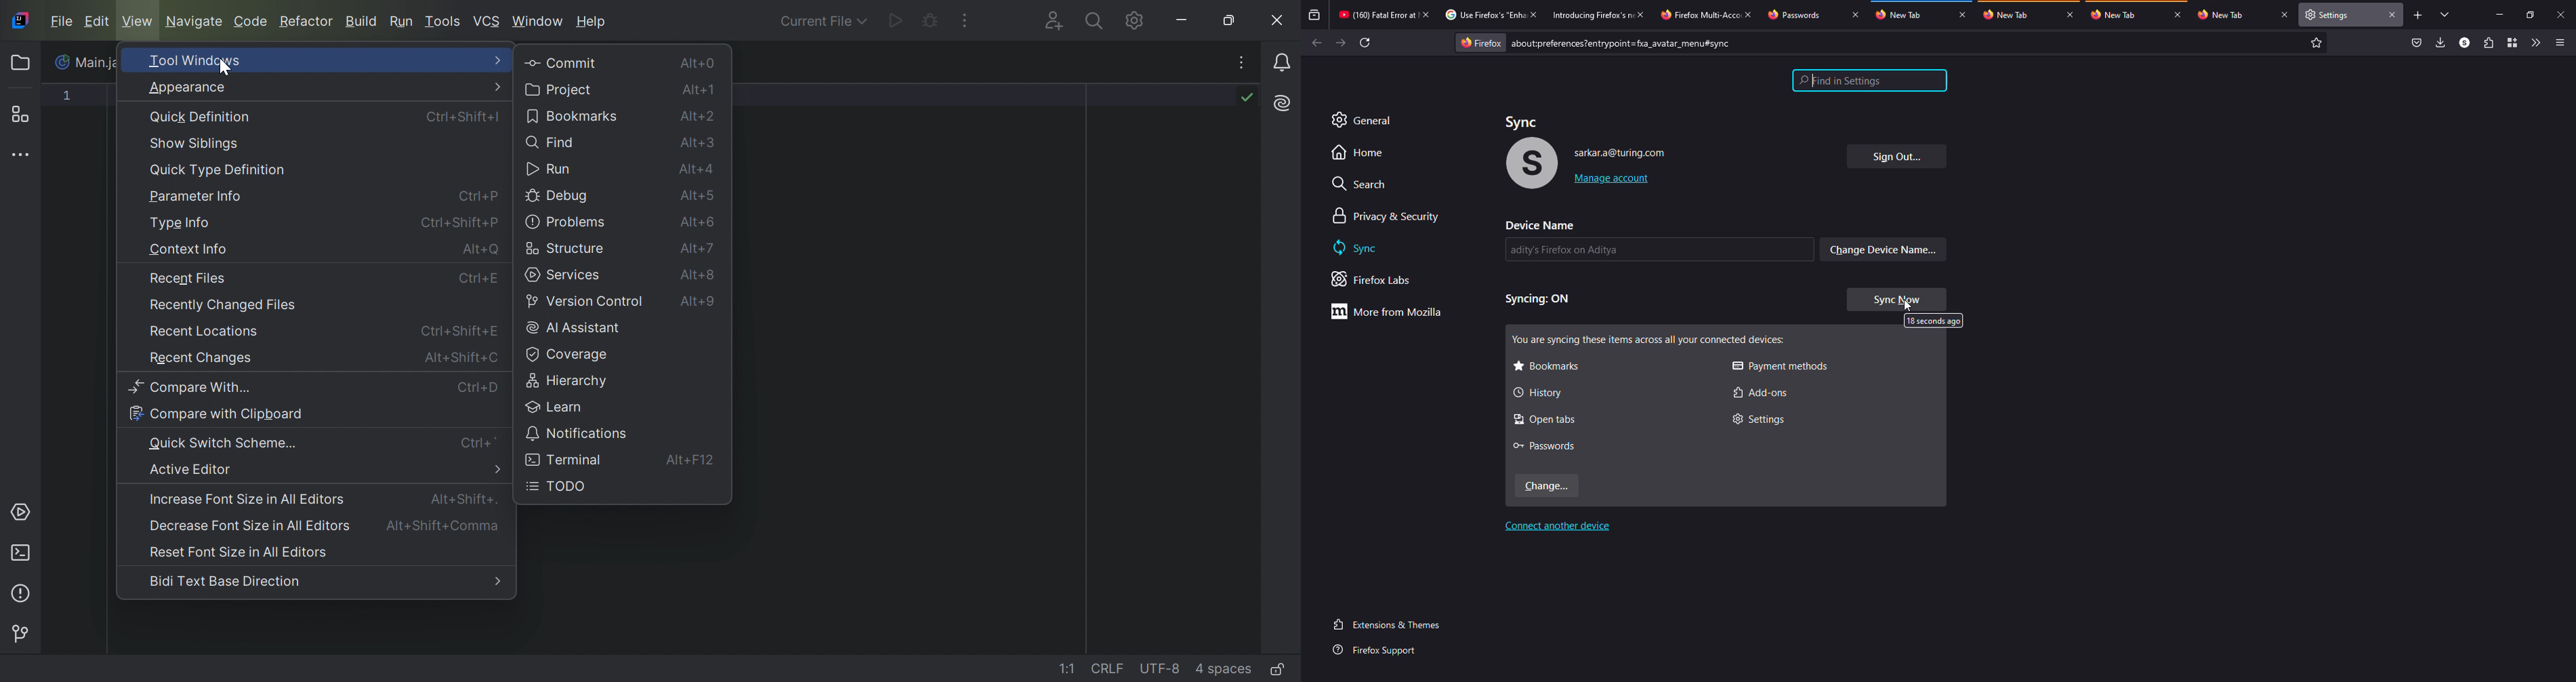 Image resolution: width=2576 pixels, height=700 pixels. What do you see at coordinates (1751, 15) in the screenshot?
I see `close` at bounding box center [1751, 15].